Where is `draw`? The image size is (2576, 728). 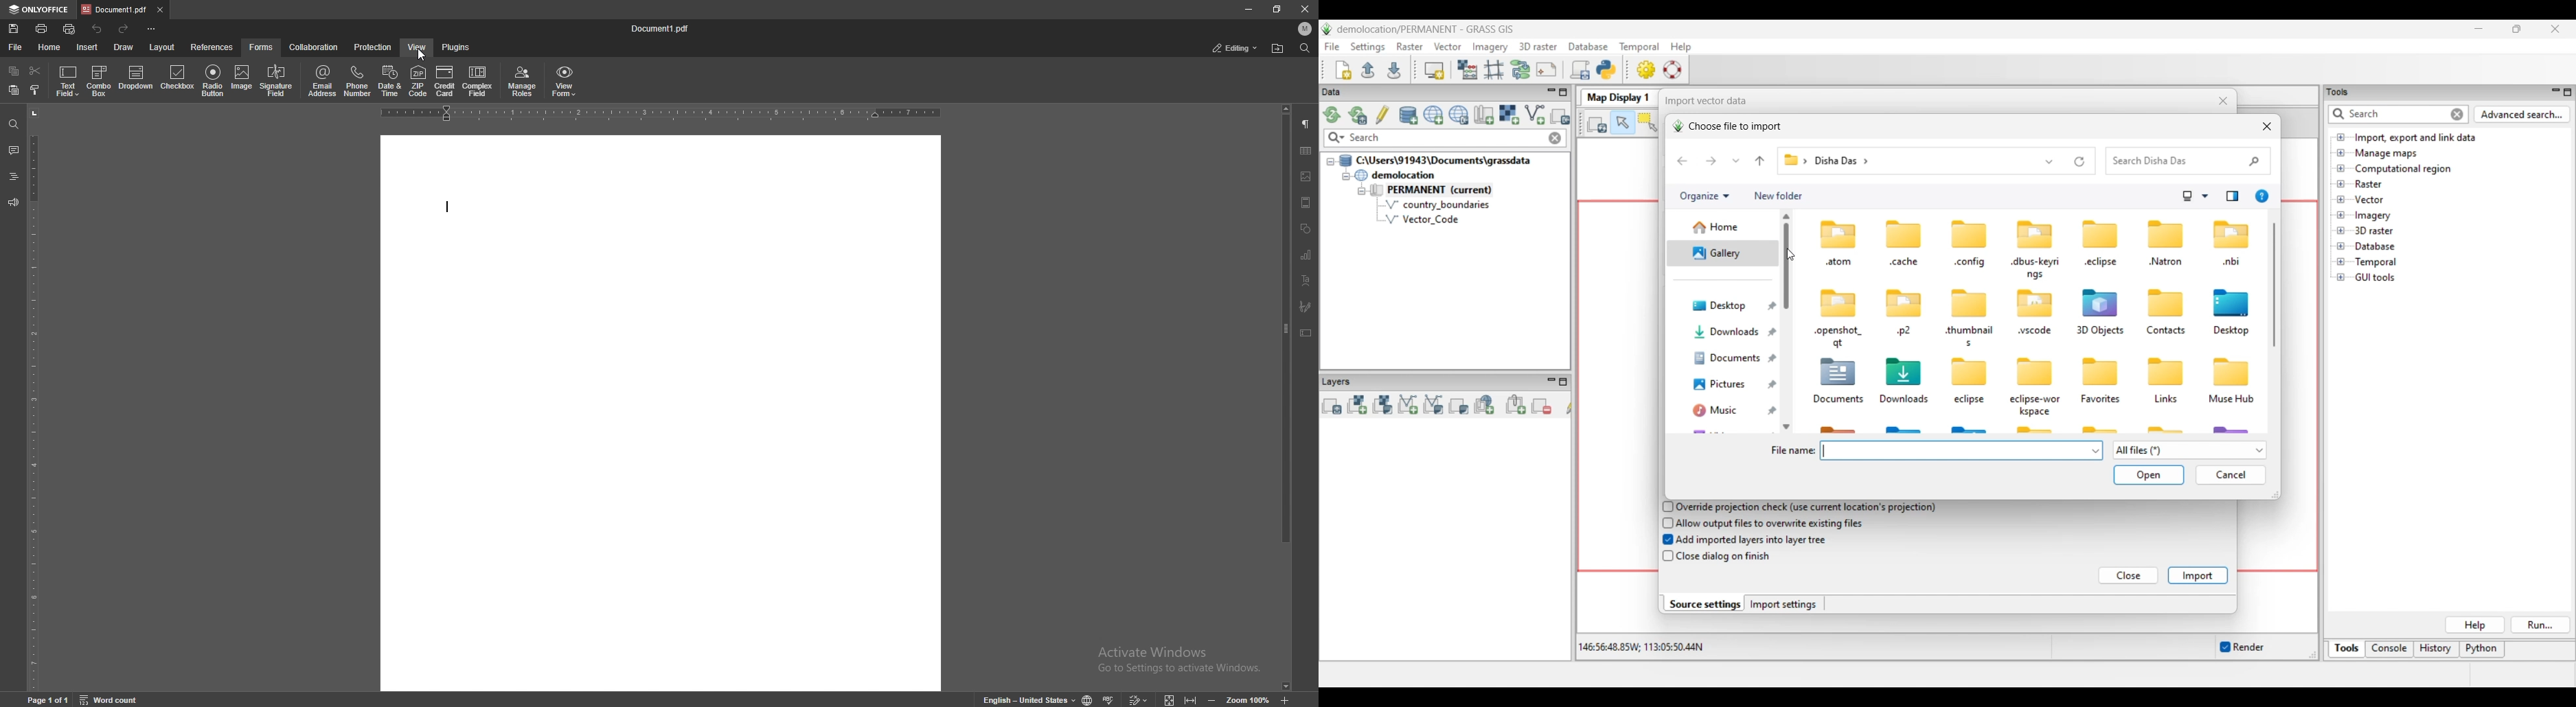
draw is located at coordinates (125, 46).